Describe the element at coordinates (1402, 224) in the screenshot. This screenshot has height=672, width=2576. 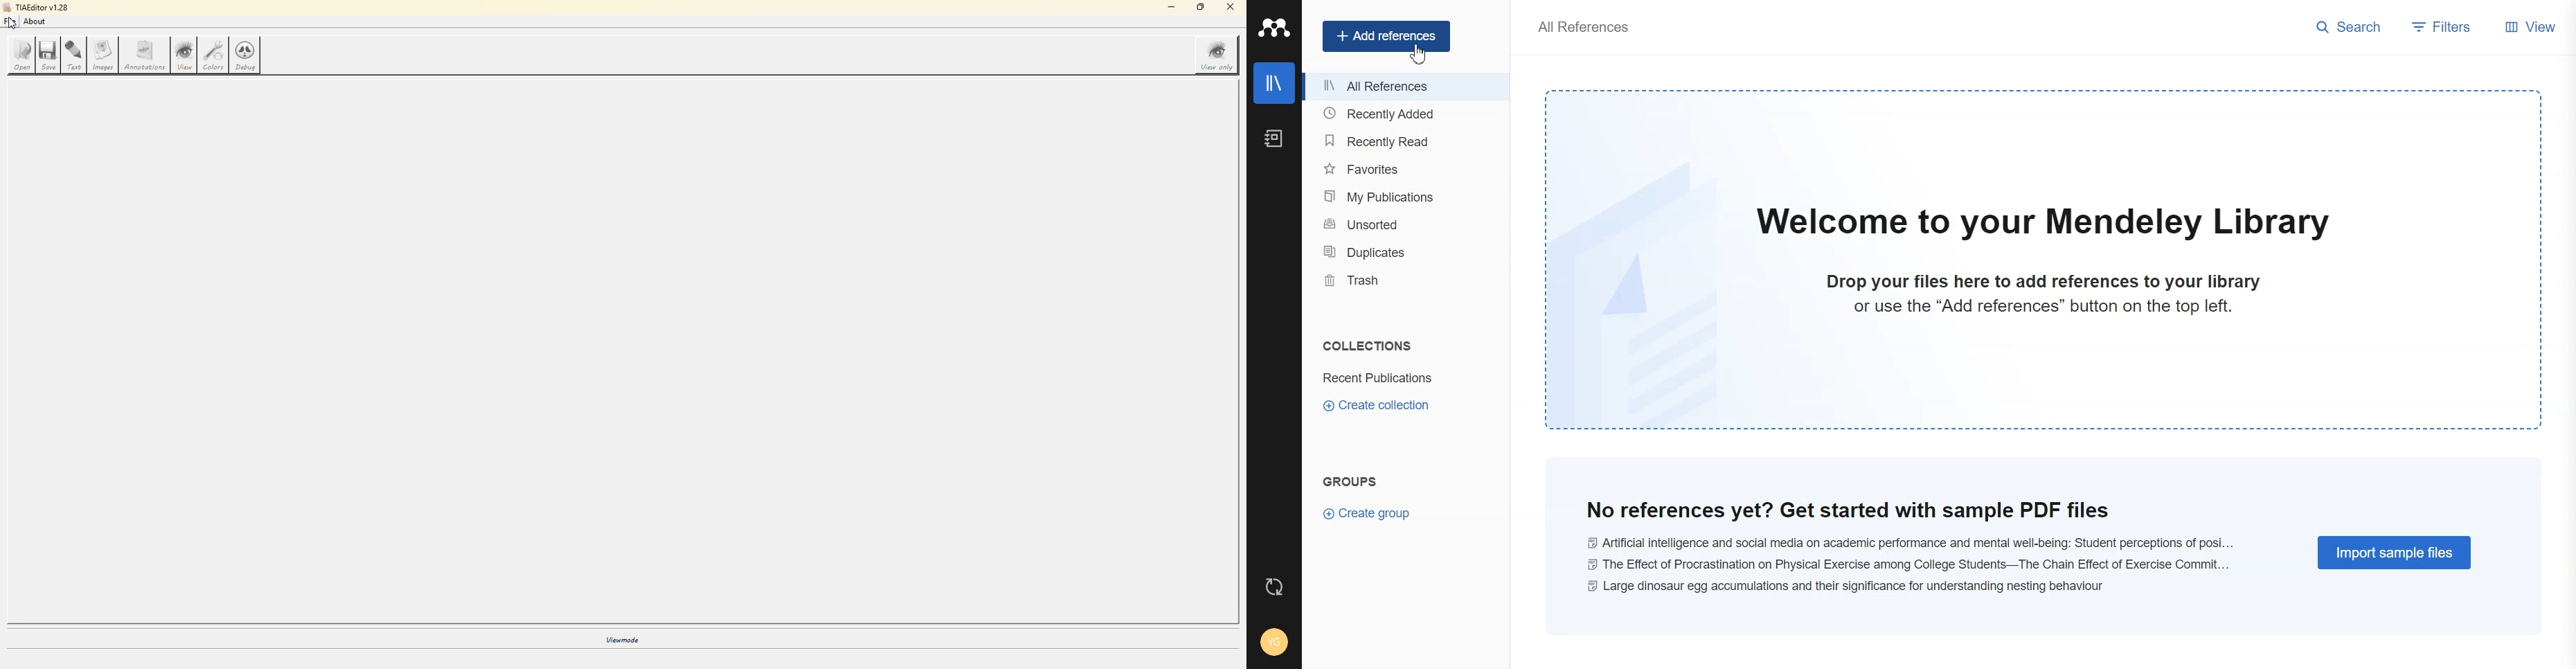
I see `Unsorted` at that location.